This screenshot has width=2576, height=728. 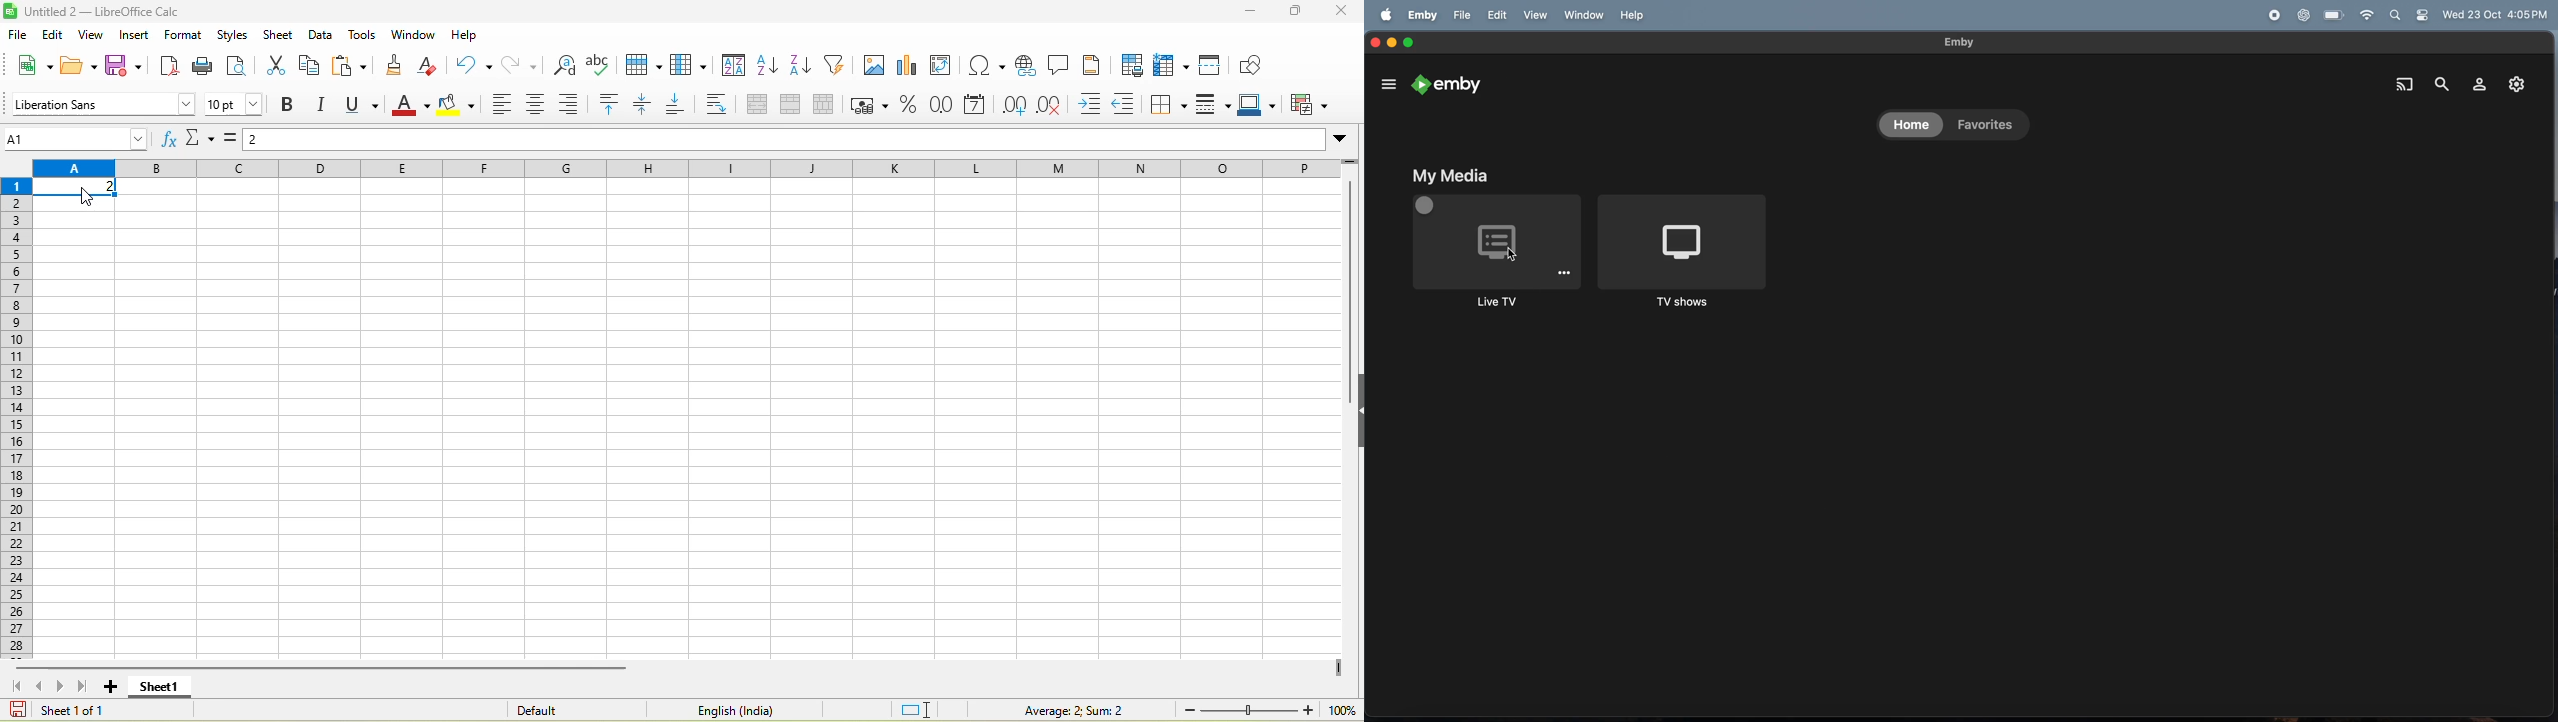 I want to click on minimize, so click(x=1392, y=39).